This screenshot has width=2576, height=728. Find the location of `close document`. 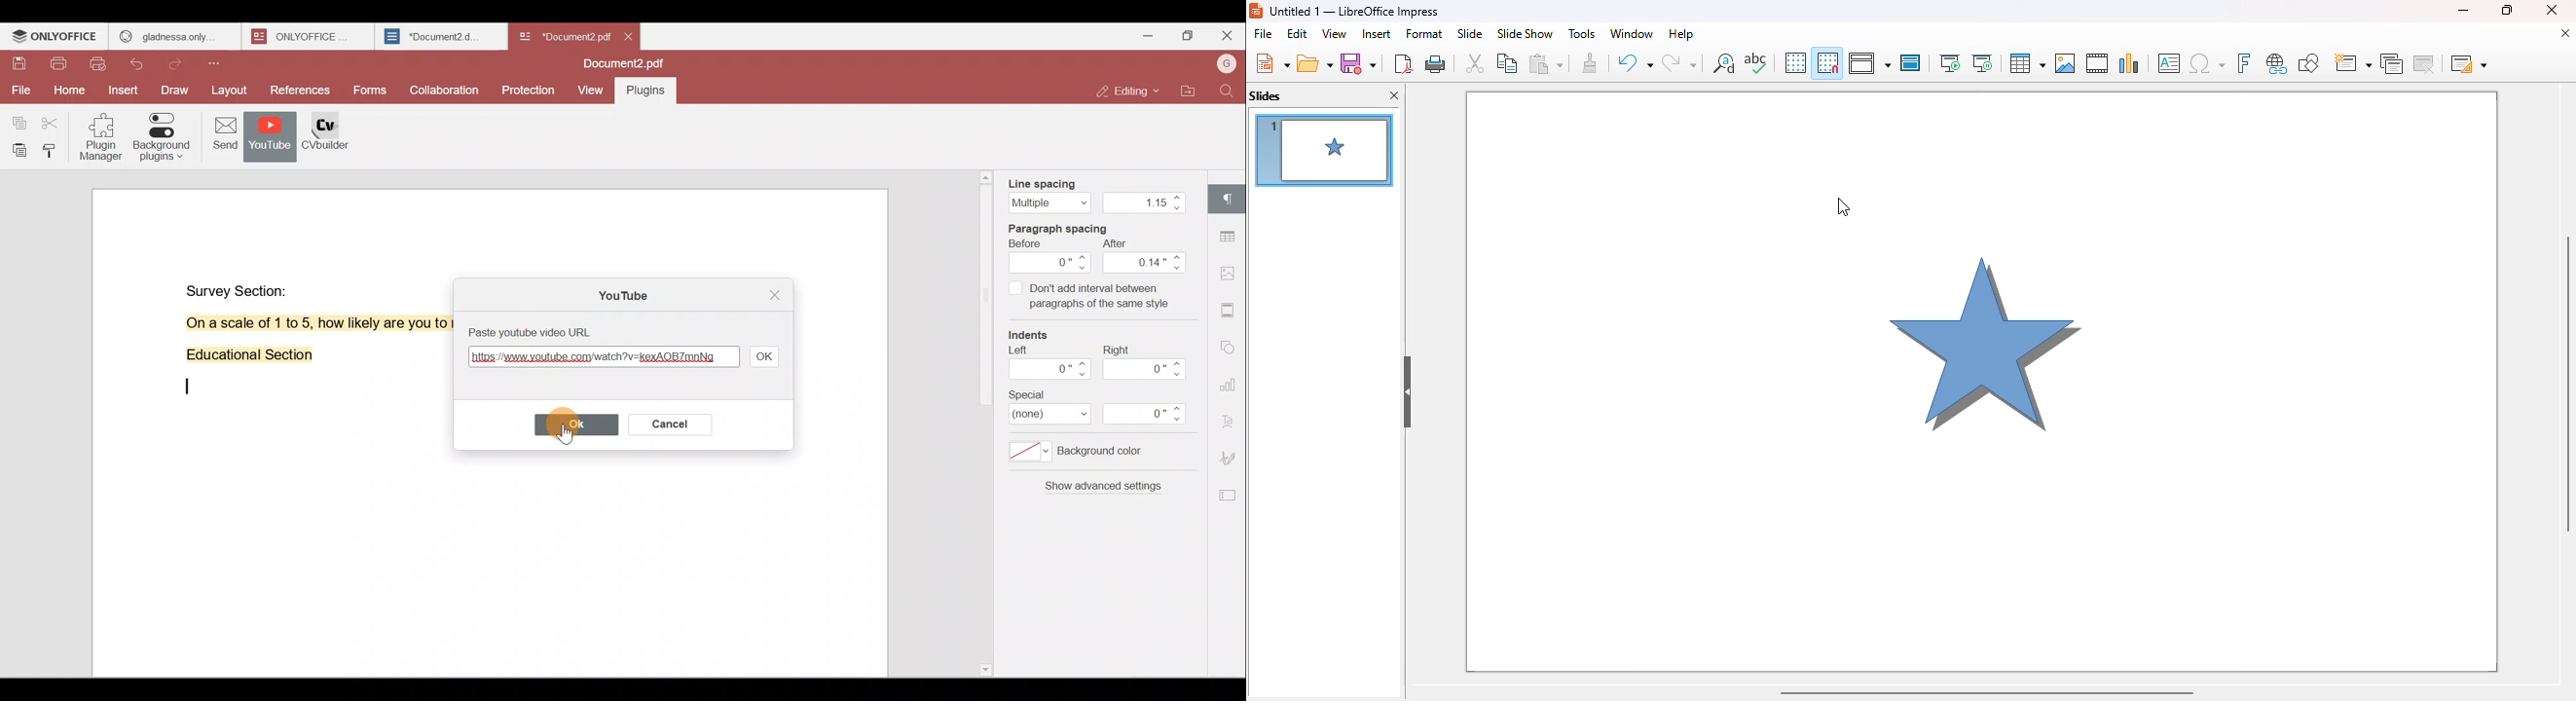

close document is located at coordinates (2565, 33).